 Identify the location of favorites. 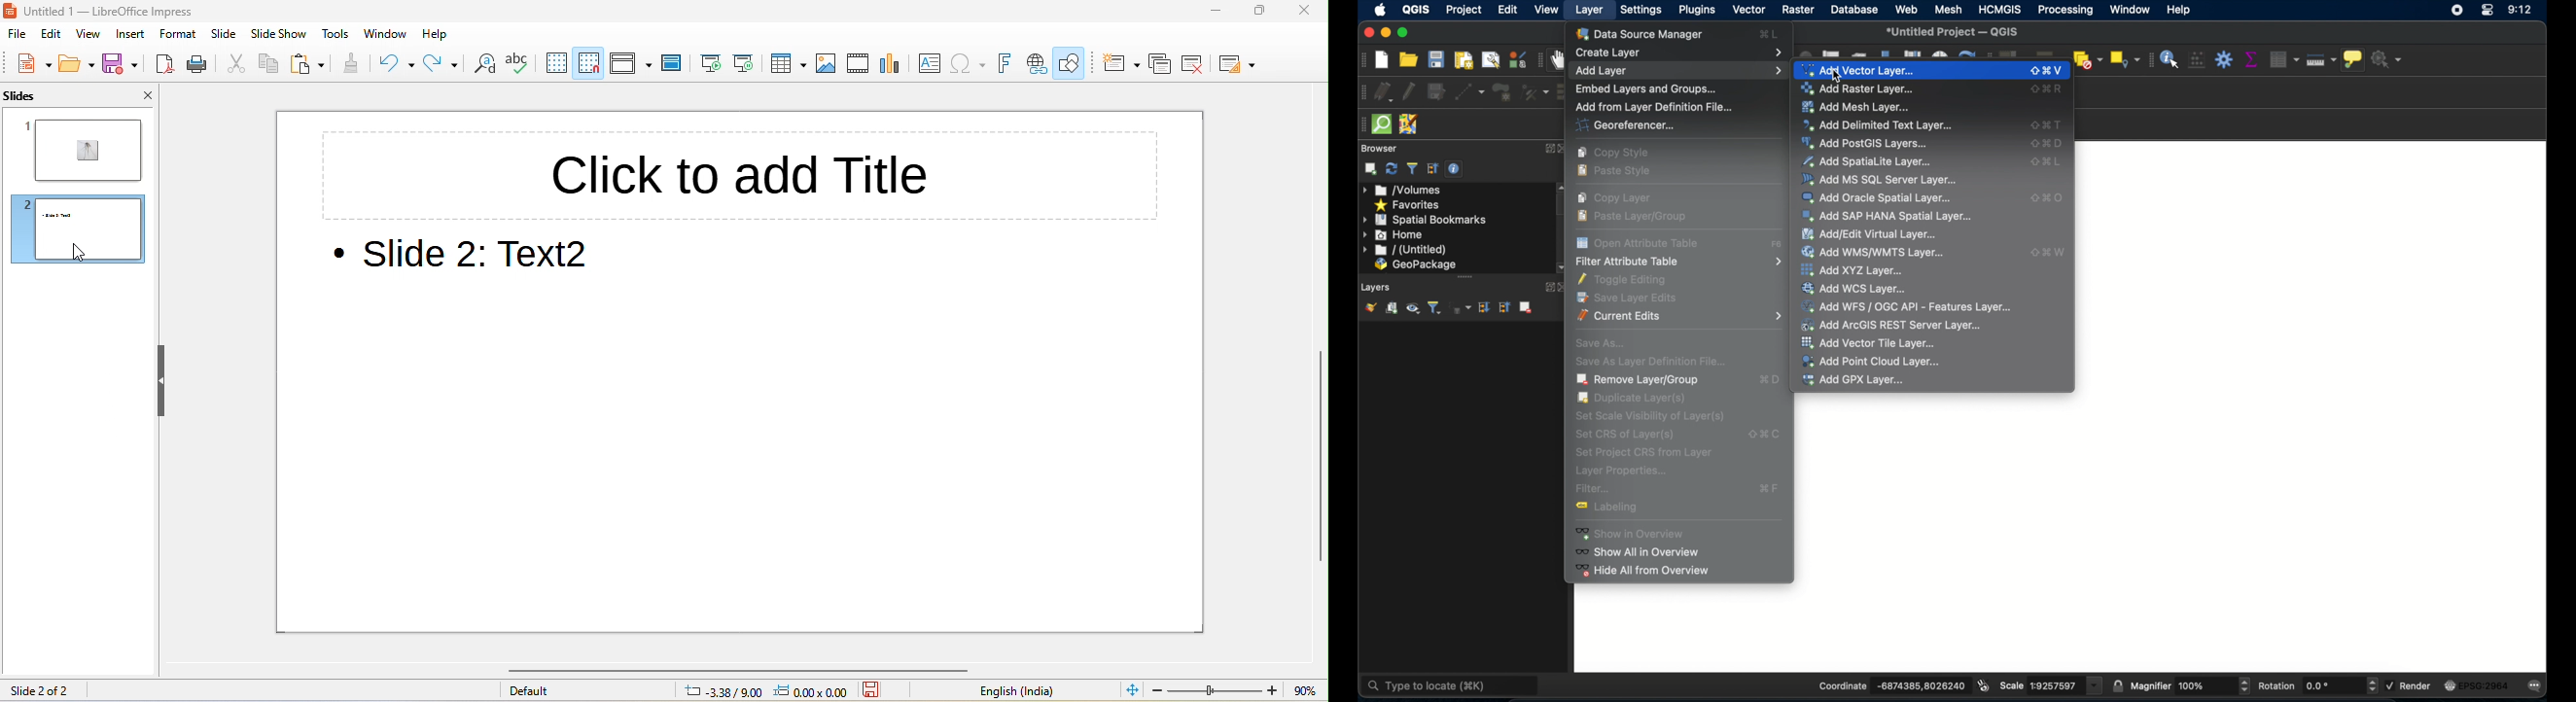
(1408, 204).